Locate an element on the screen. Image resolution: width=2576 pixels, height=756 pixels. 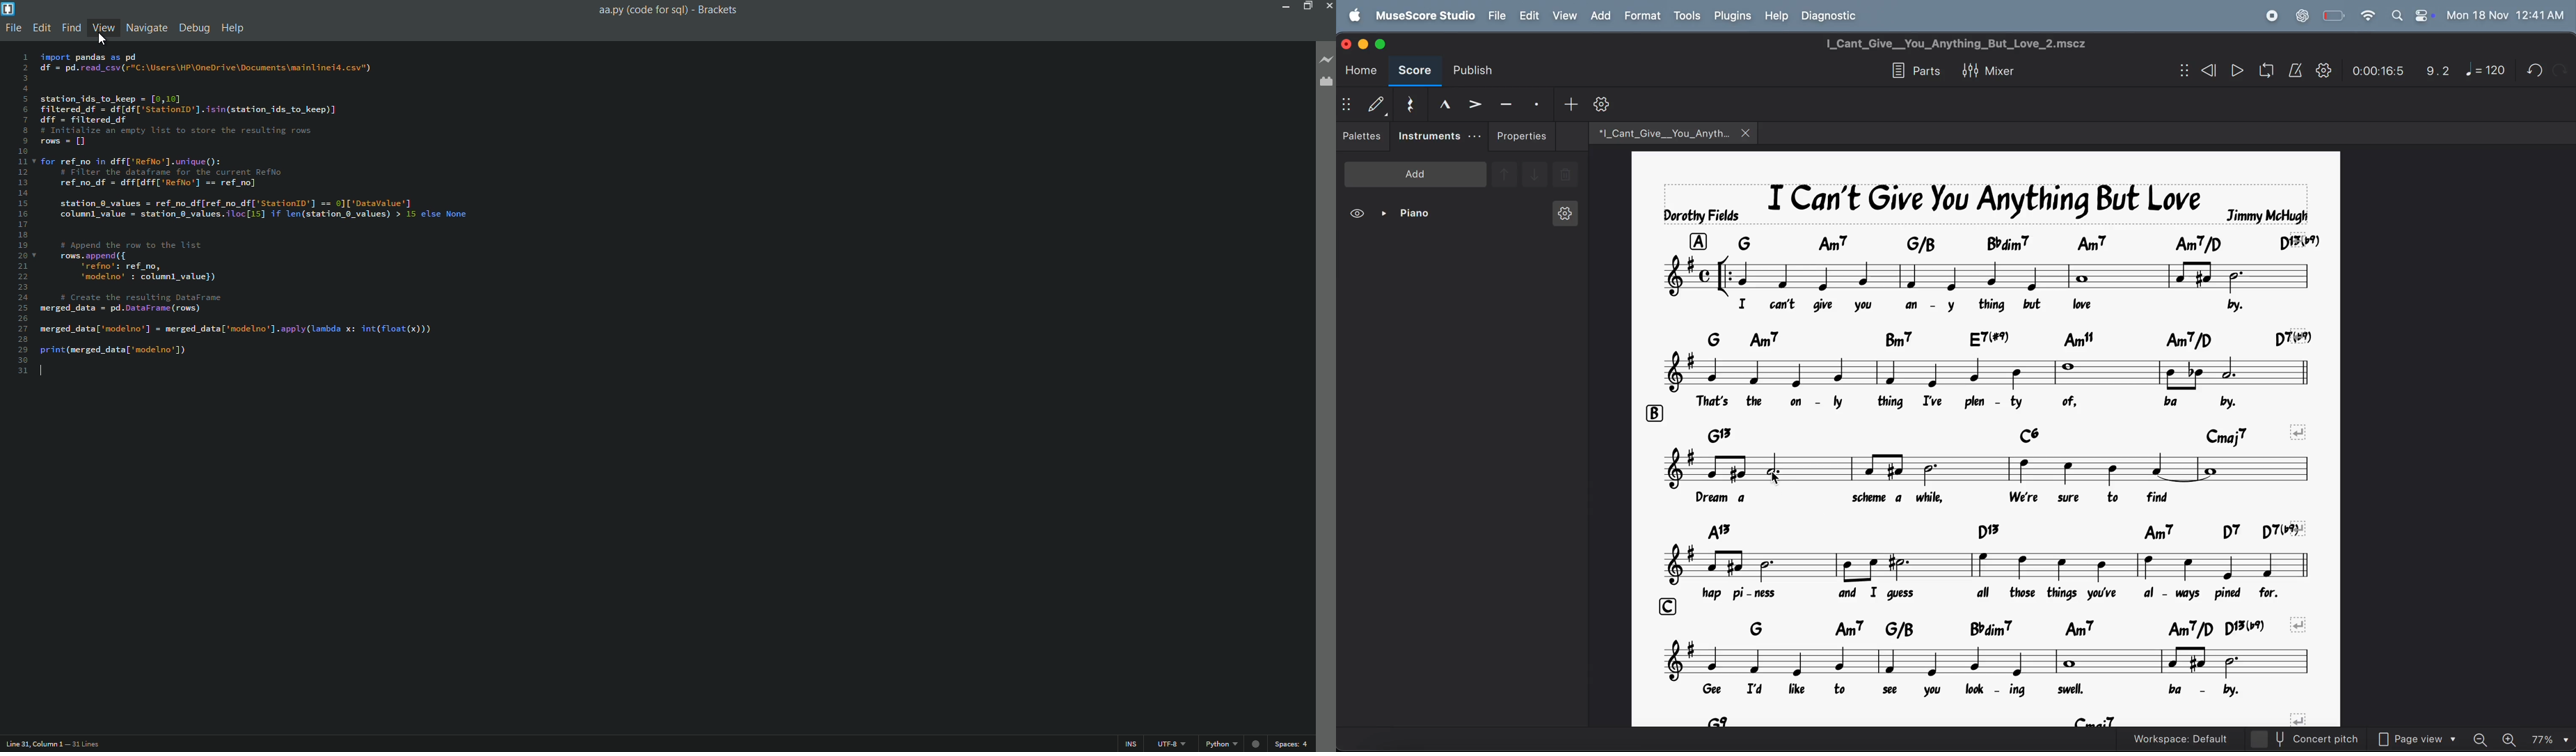
notes is located at coordinates (1991, 276).